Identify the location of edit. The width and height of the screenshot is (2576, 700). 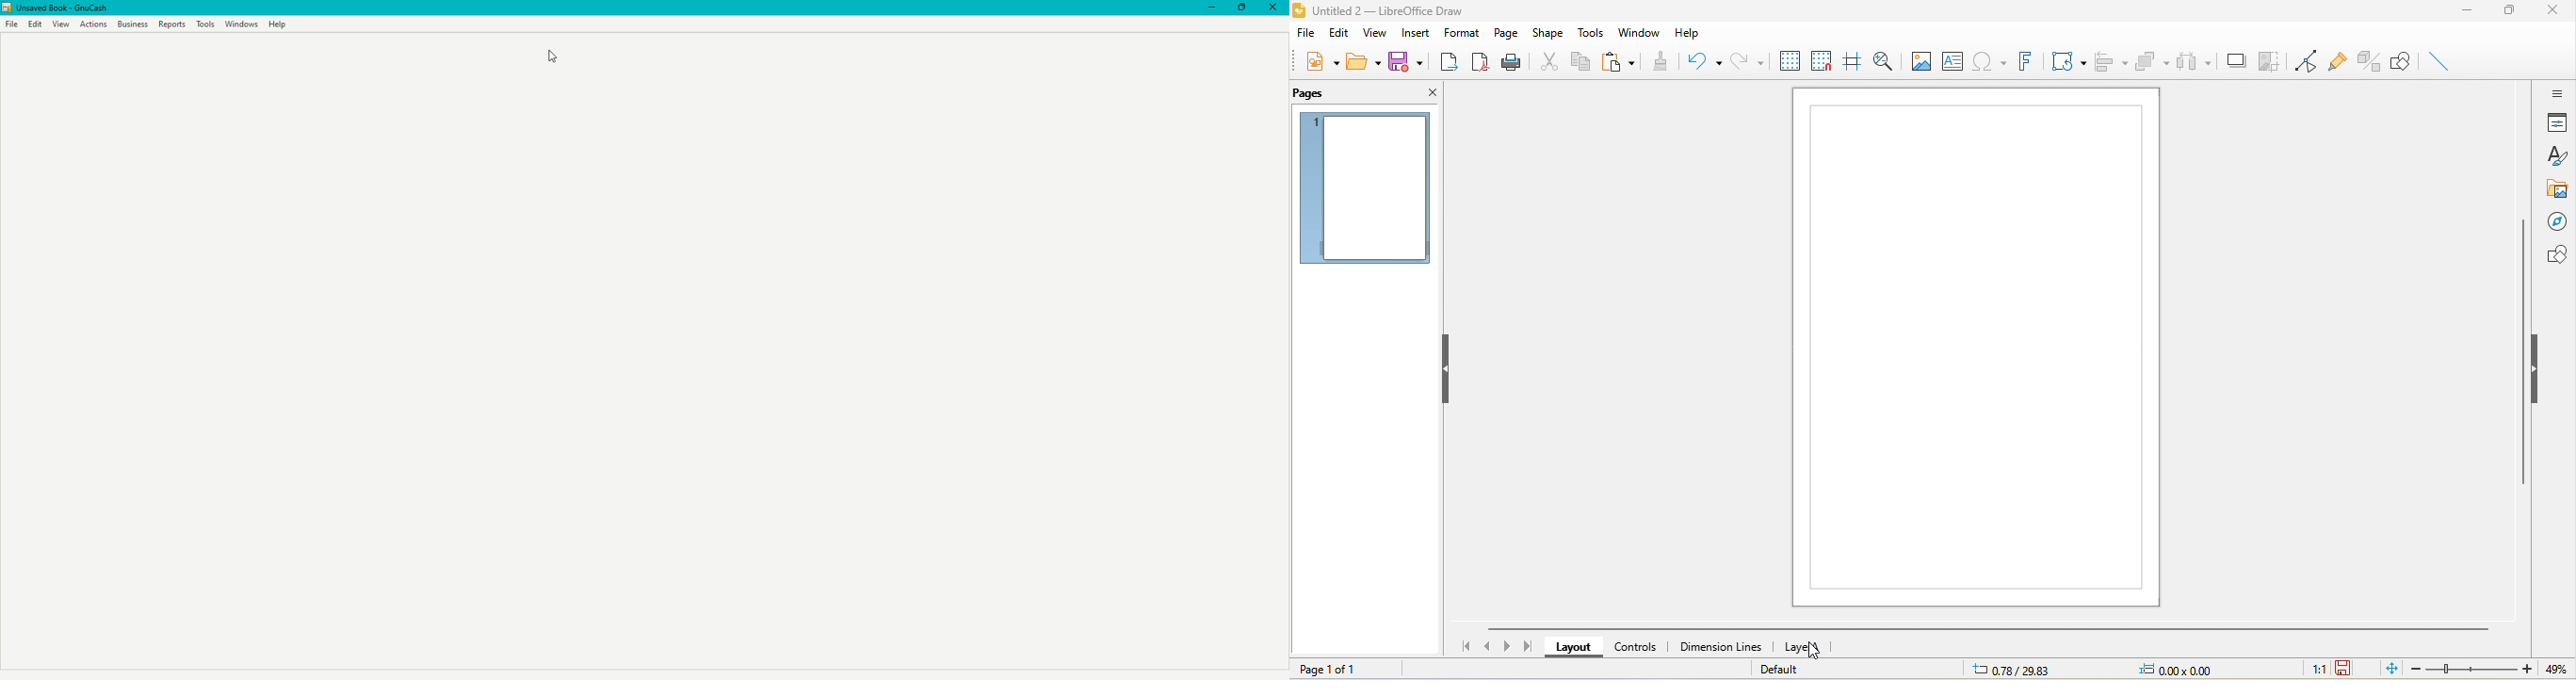
(1343, 31).